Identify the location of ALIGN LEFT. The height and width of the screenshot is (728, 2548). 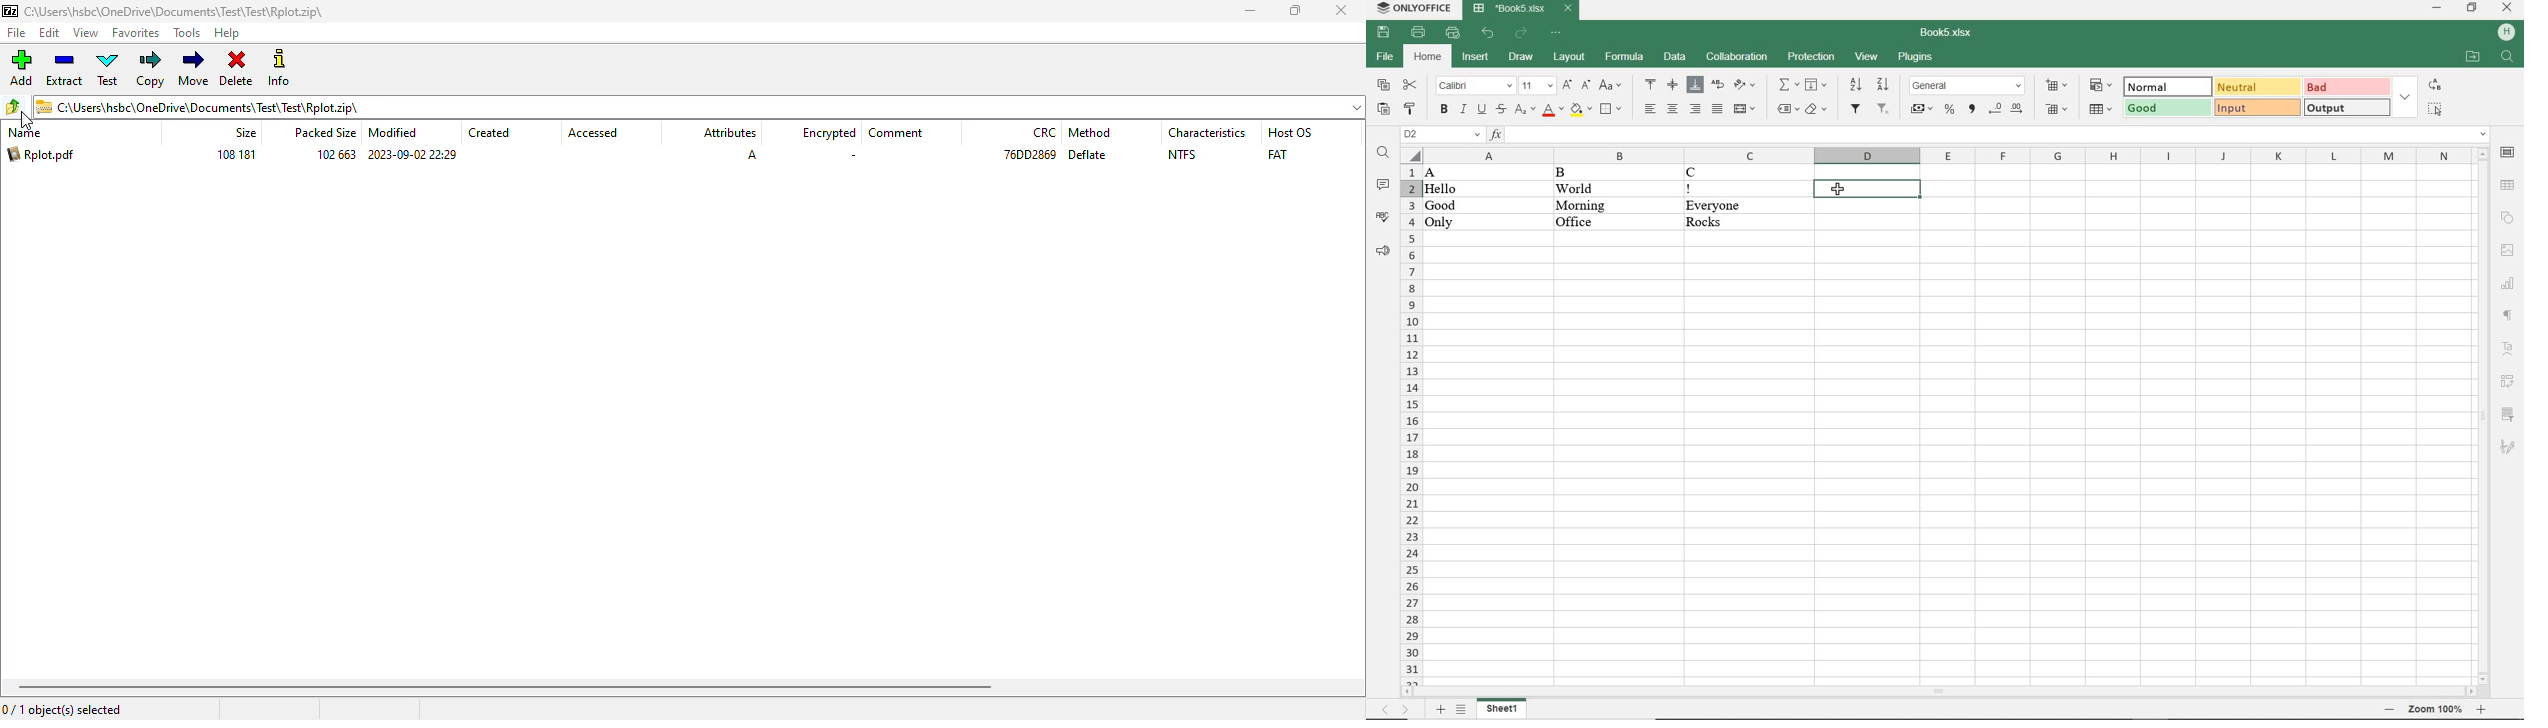
(1651, 108).